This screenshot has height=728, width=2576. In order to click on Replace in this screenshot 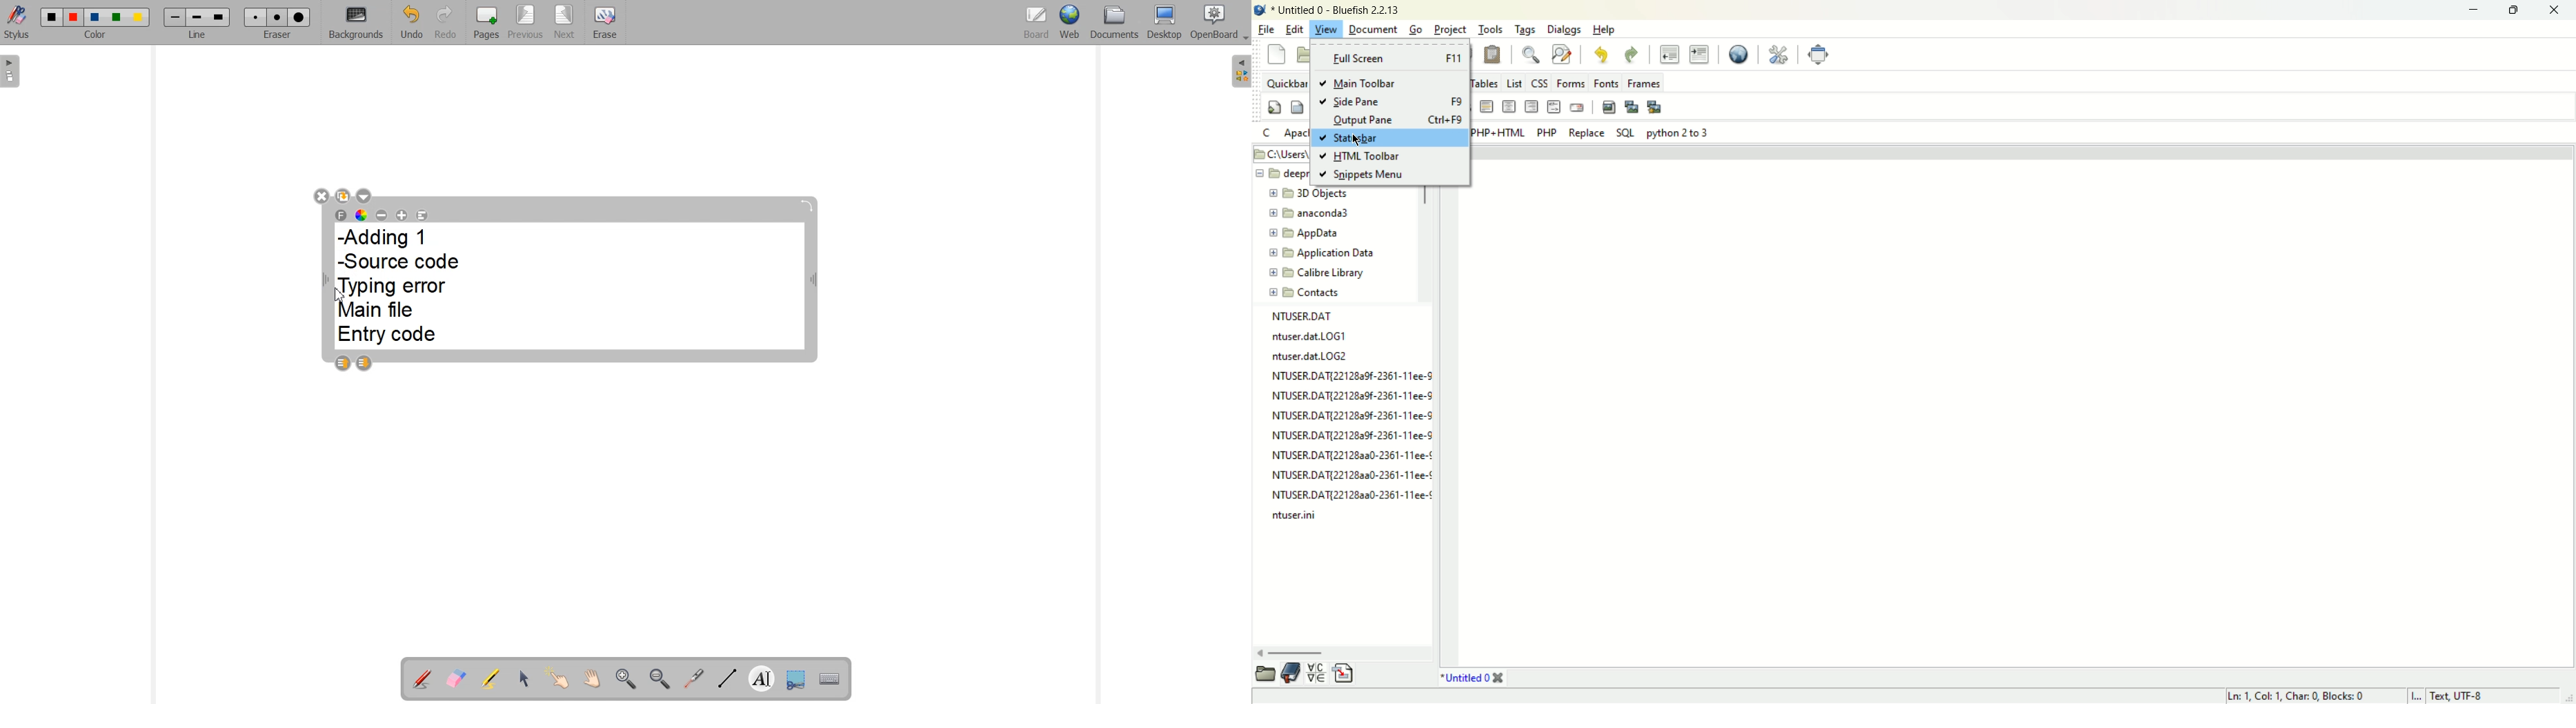, I will do `click(1586, 134)`.